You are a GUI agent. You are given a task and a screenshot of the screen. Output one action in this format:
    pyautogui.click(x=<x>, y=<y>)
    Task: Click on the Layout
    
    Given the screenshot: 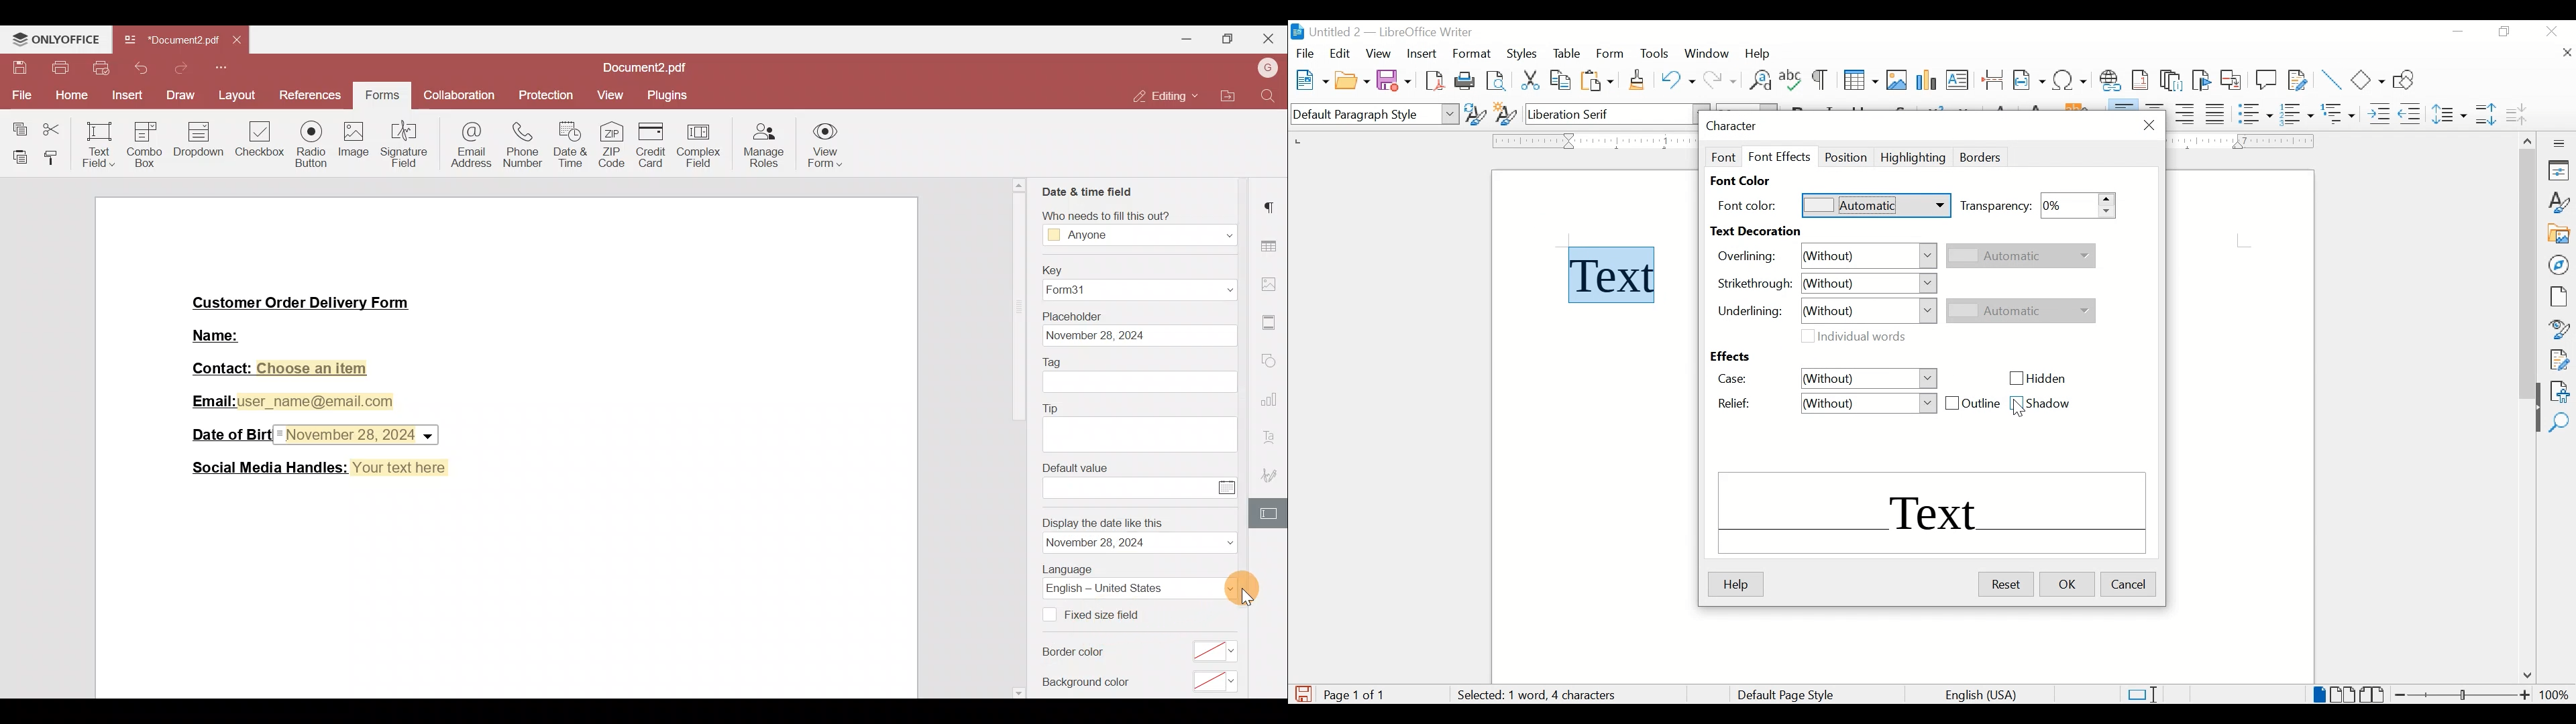 What is the action you would take?
    pyautogui.click(x=238, y=98)
    